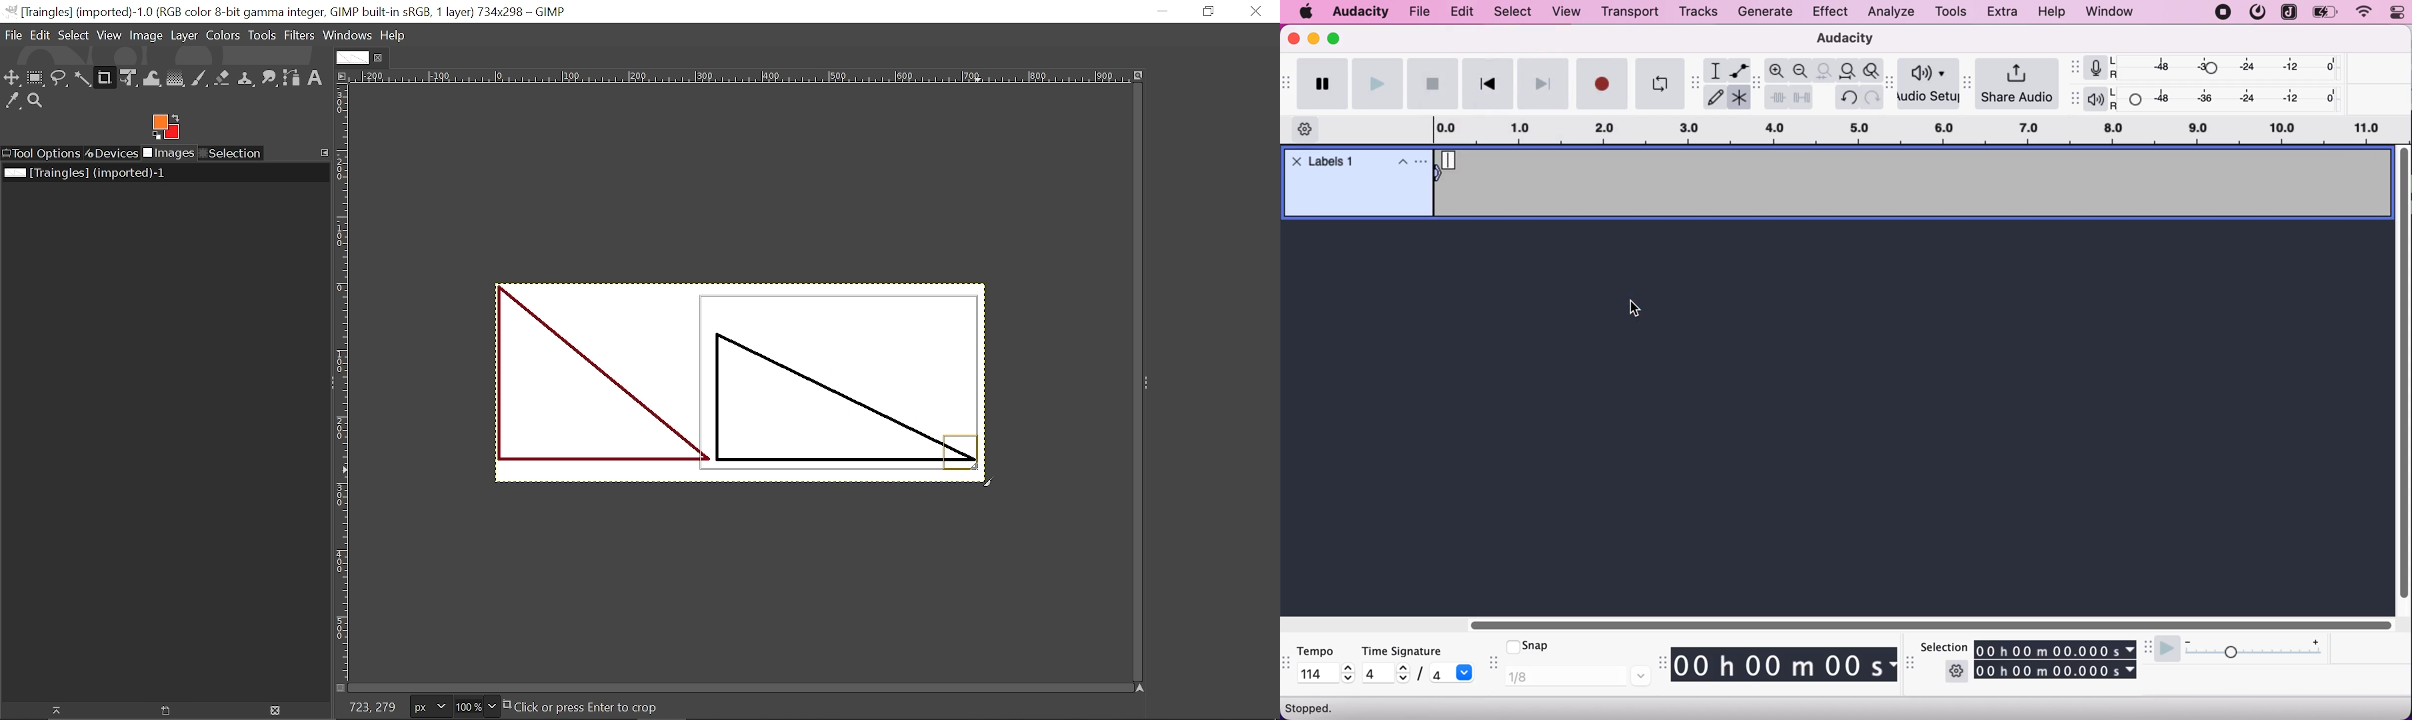 The width and height of the screenshot is (2436, 728). What do you see at coordinates (2327, 12) in the screenshot?
I see `battery` at bounding box center [2327, 12].